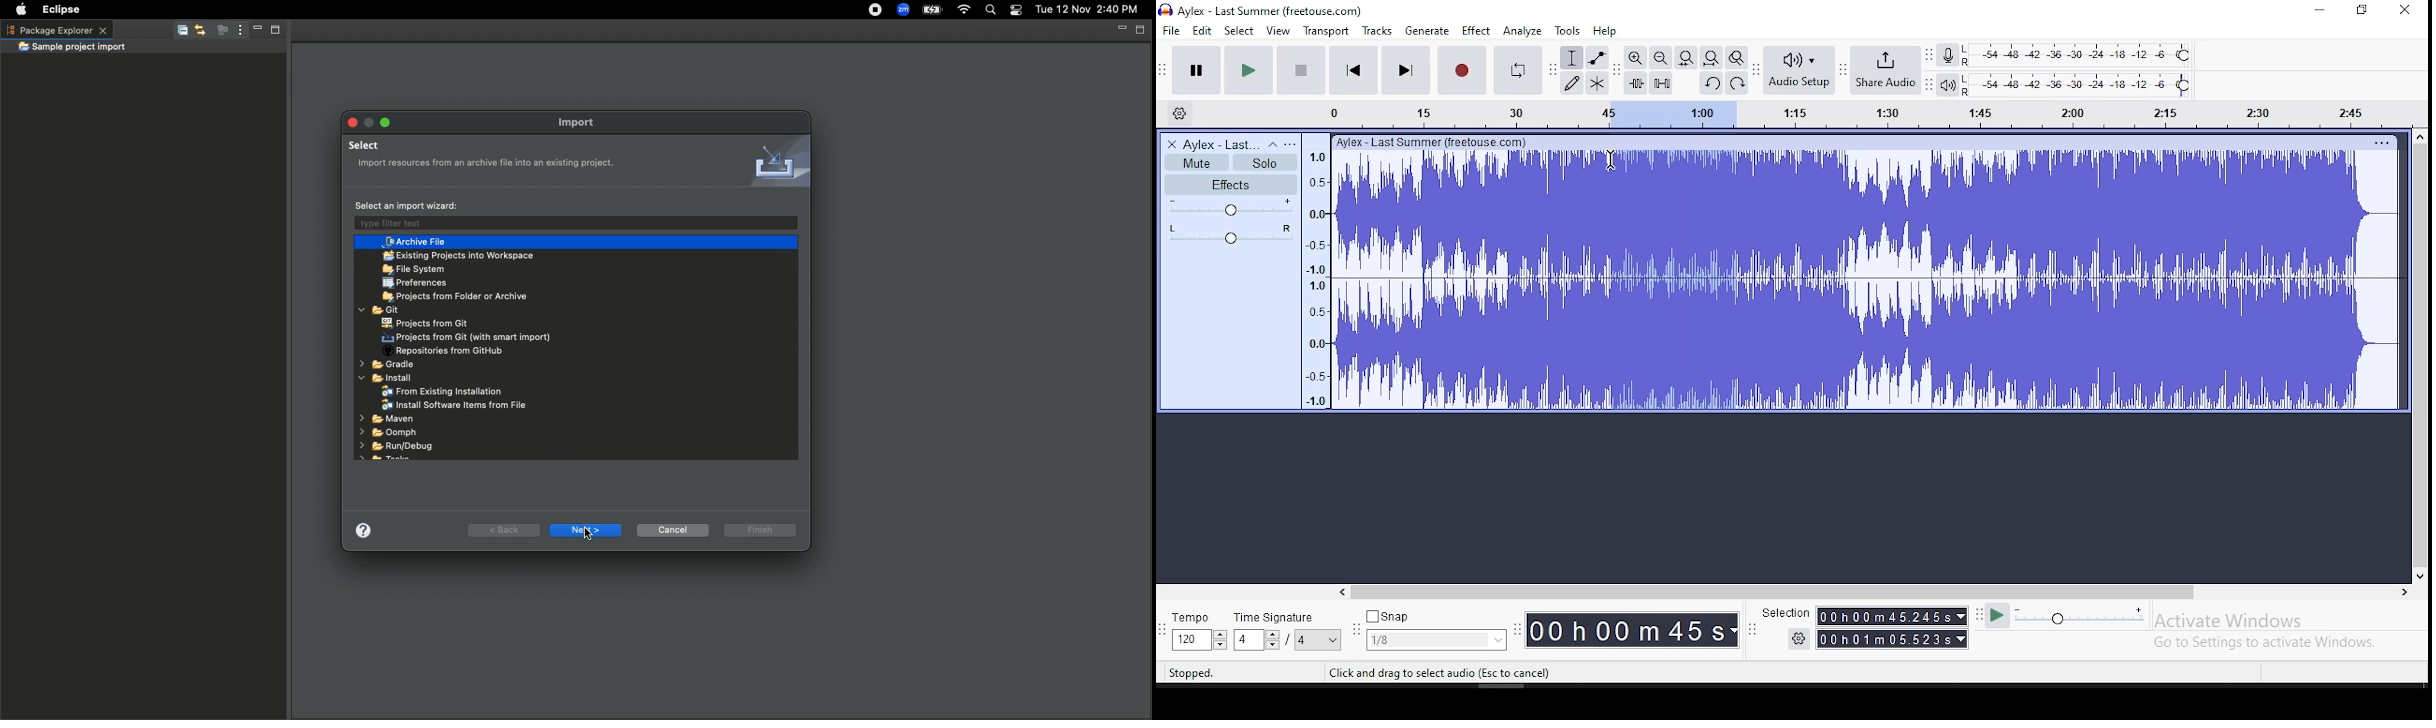  What do you see at coordinates (1779, 611) in the screenshot?
I see `Selection` at bounding box center [1779, 611].